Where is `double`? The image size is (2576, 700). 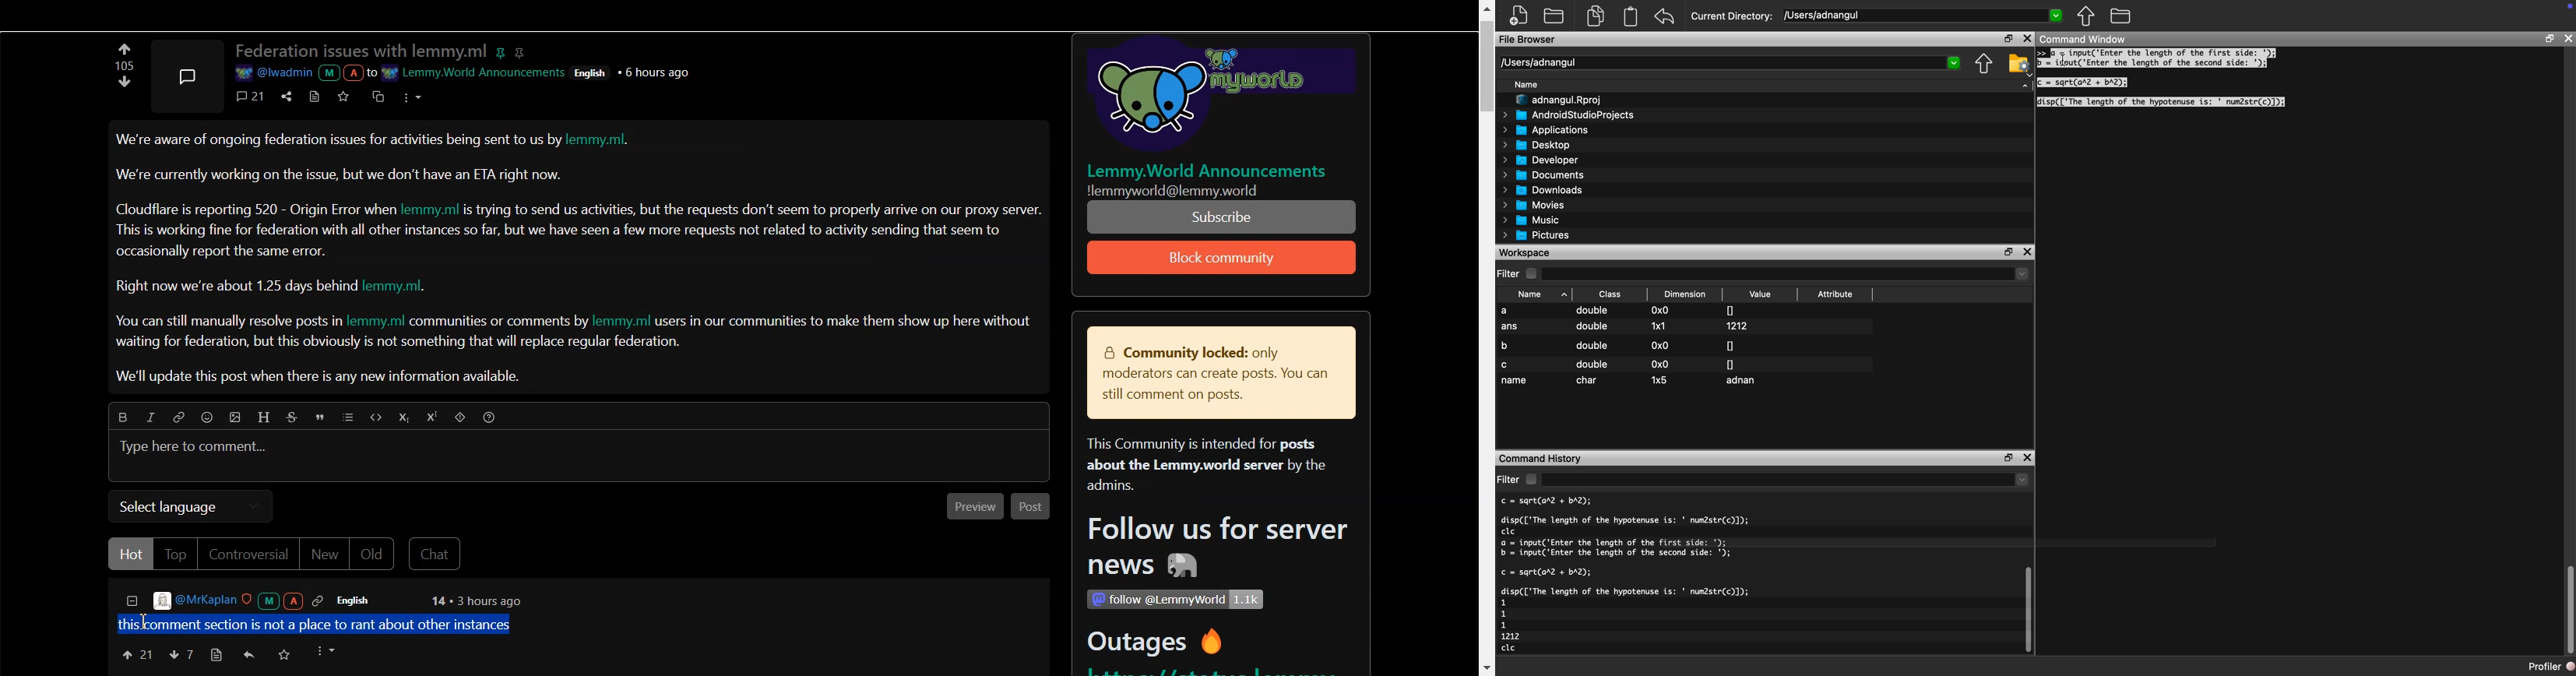 double is located at coordinates (1592, 364).